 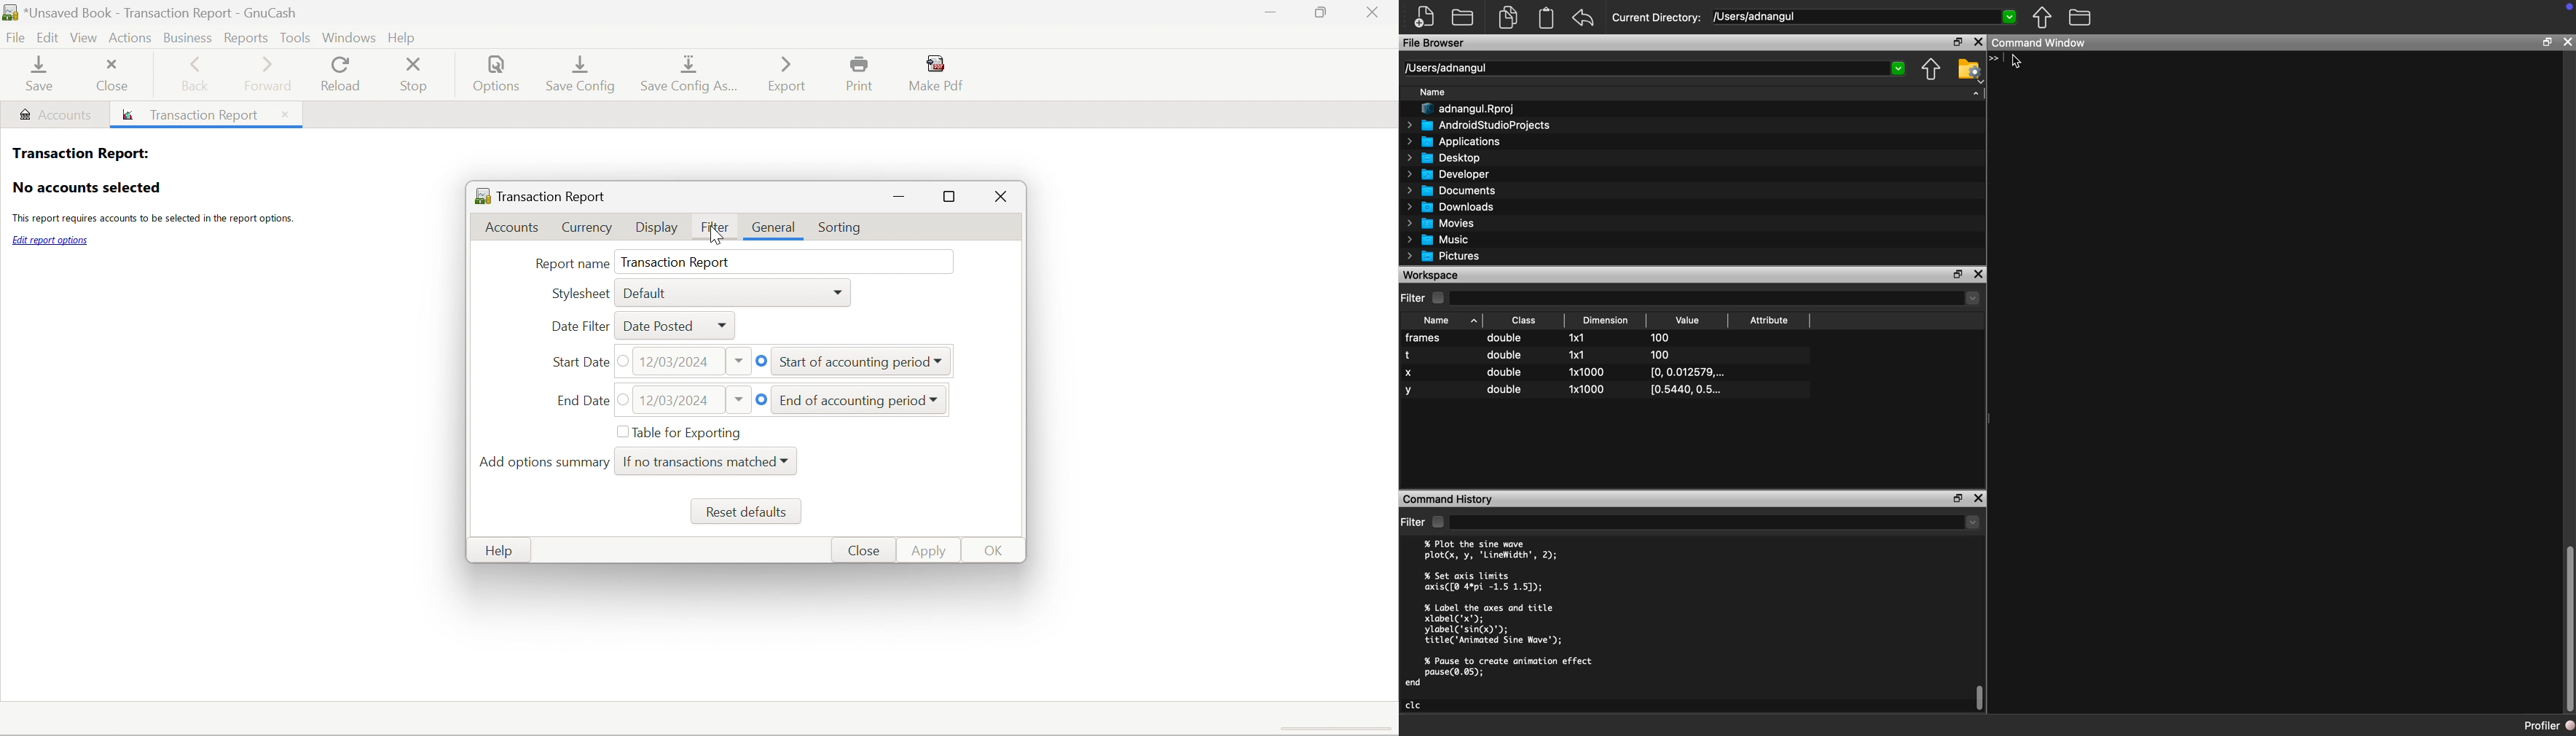 I want to click on If no transactions matched, so click(x=699, y=461).